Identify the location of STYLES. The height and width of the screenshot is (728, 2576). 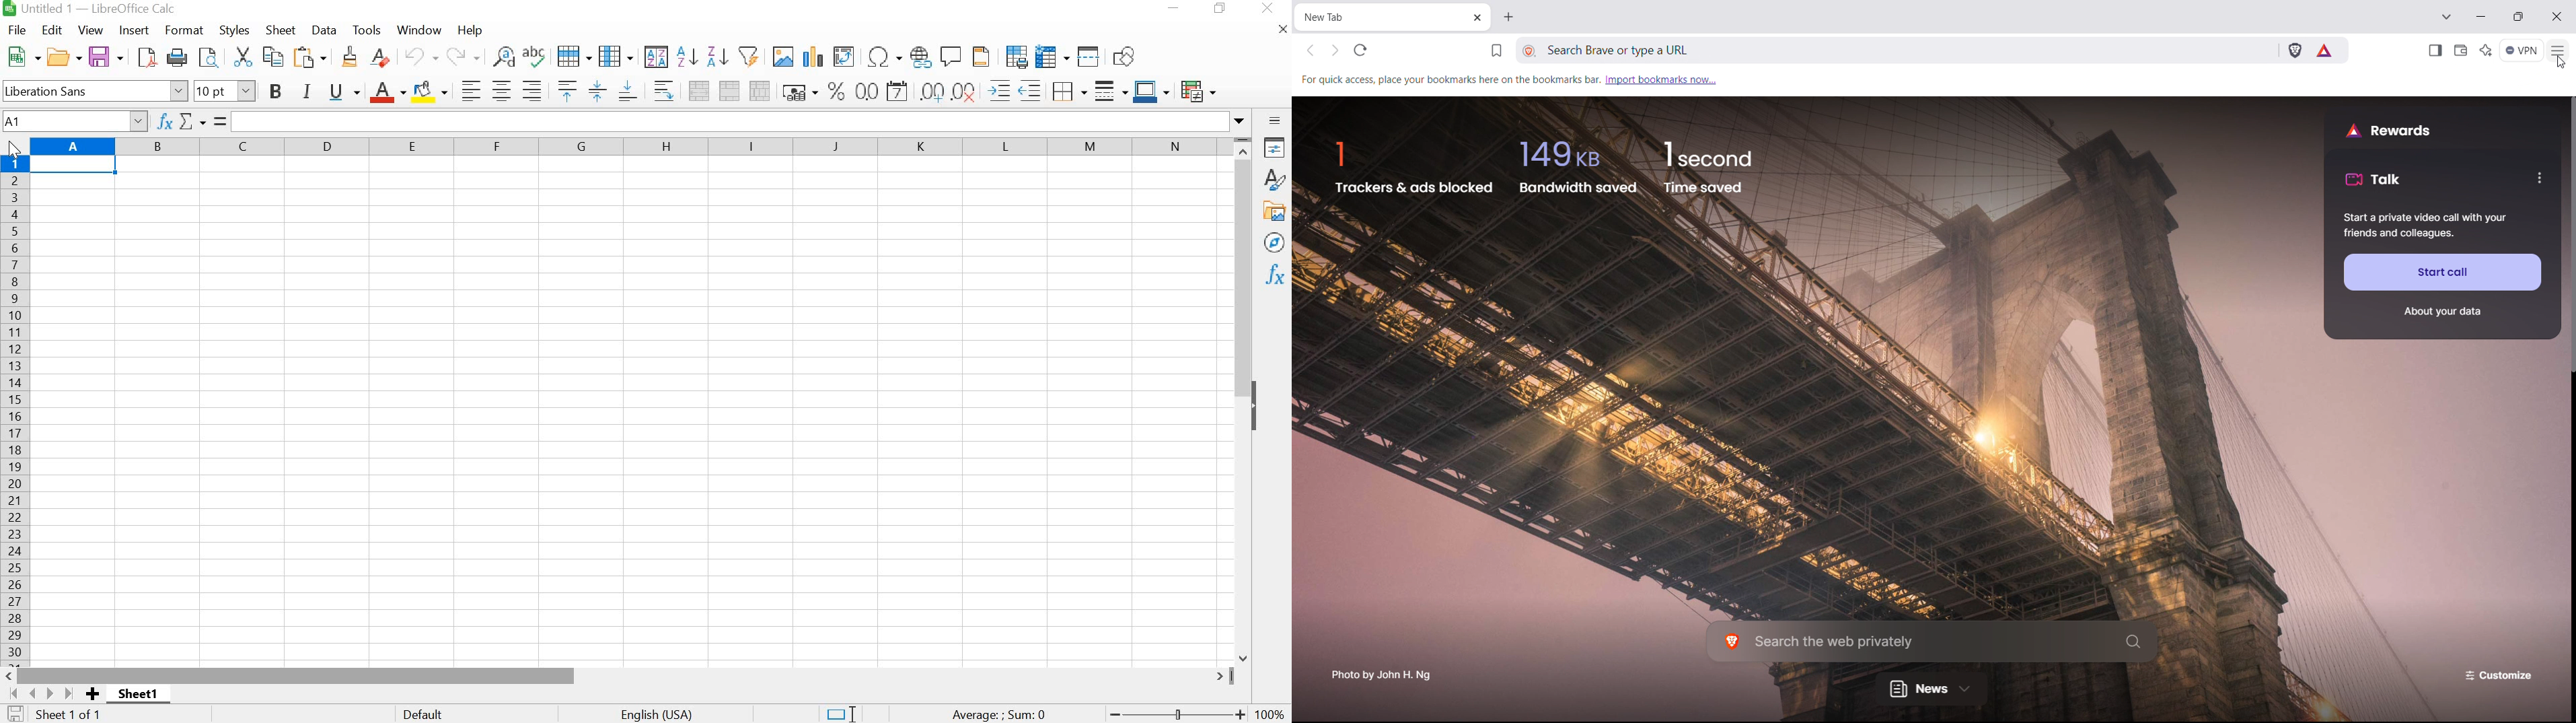
(234, 30).